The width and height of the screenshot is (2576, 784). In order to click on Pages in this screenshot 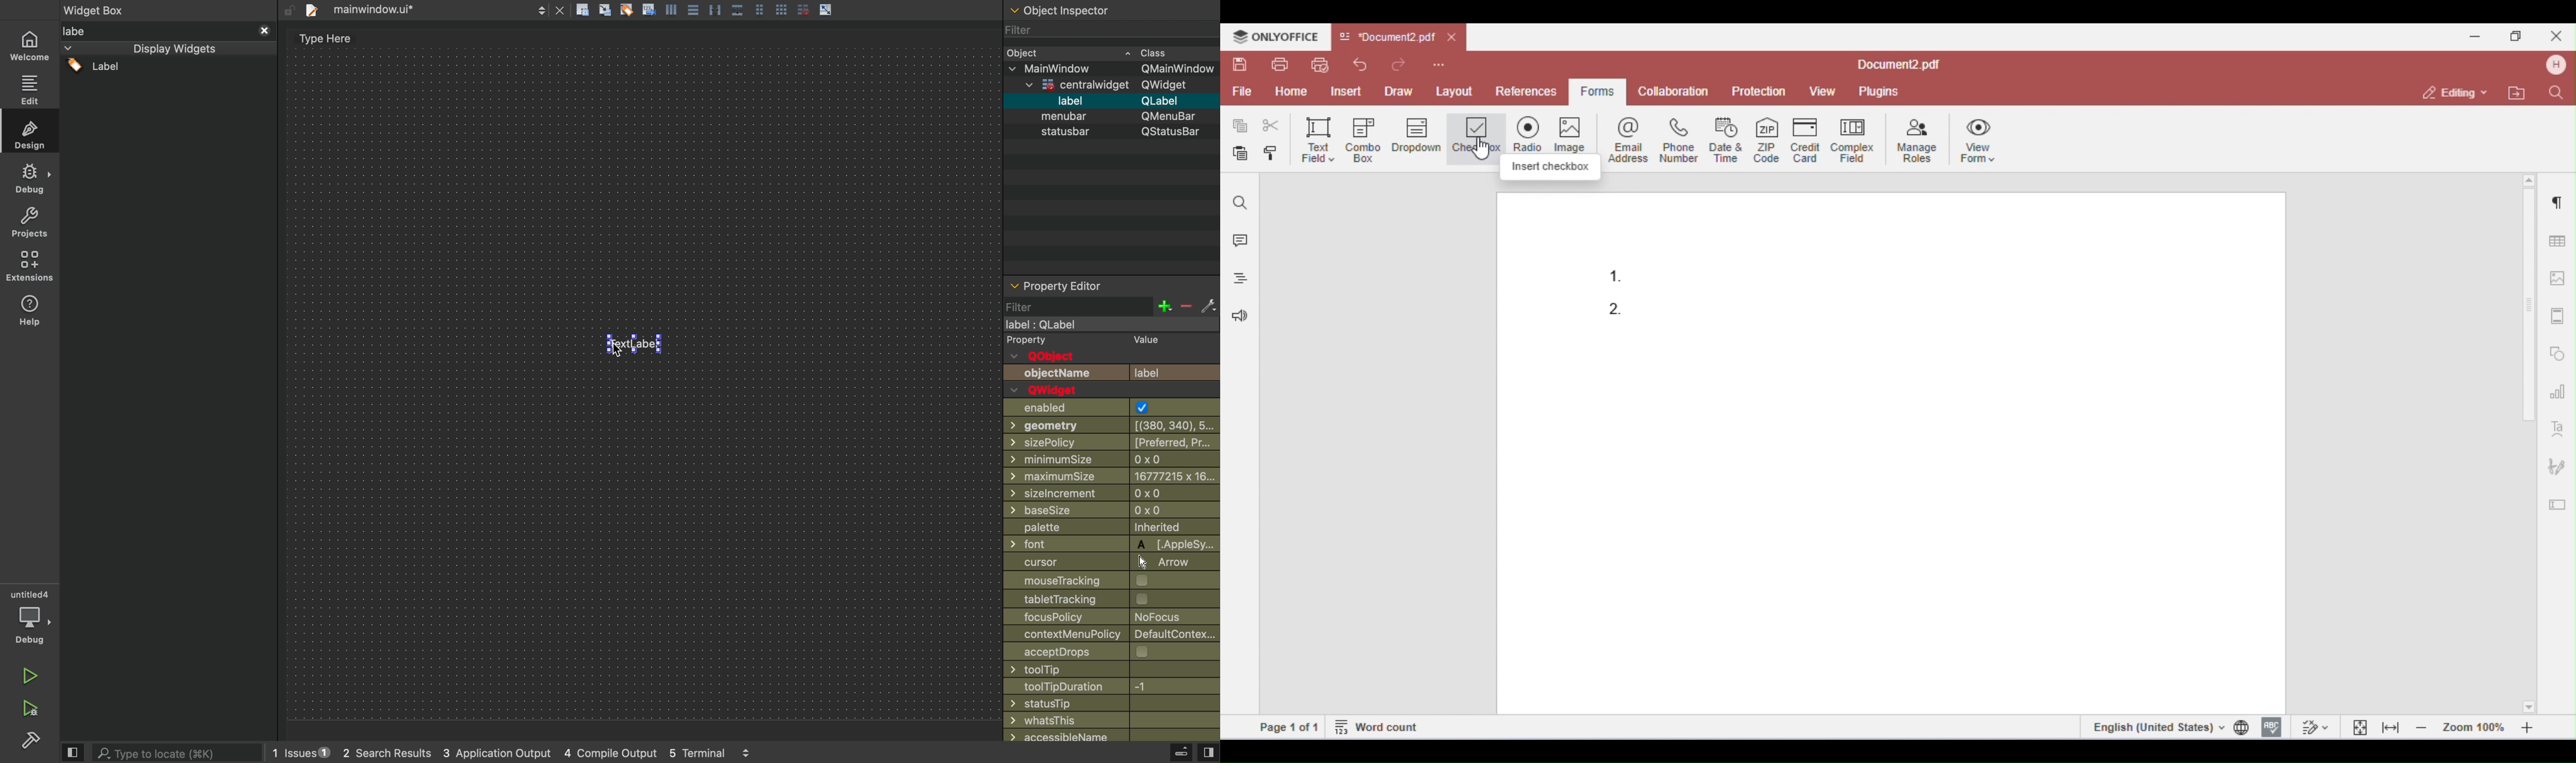, I will do `click(763, 9)`.